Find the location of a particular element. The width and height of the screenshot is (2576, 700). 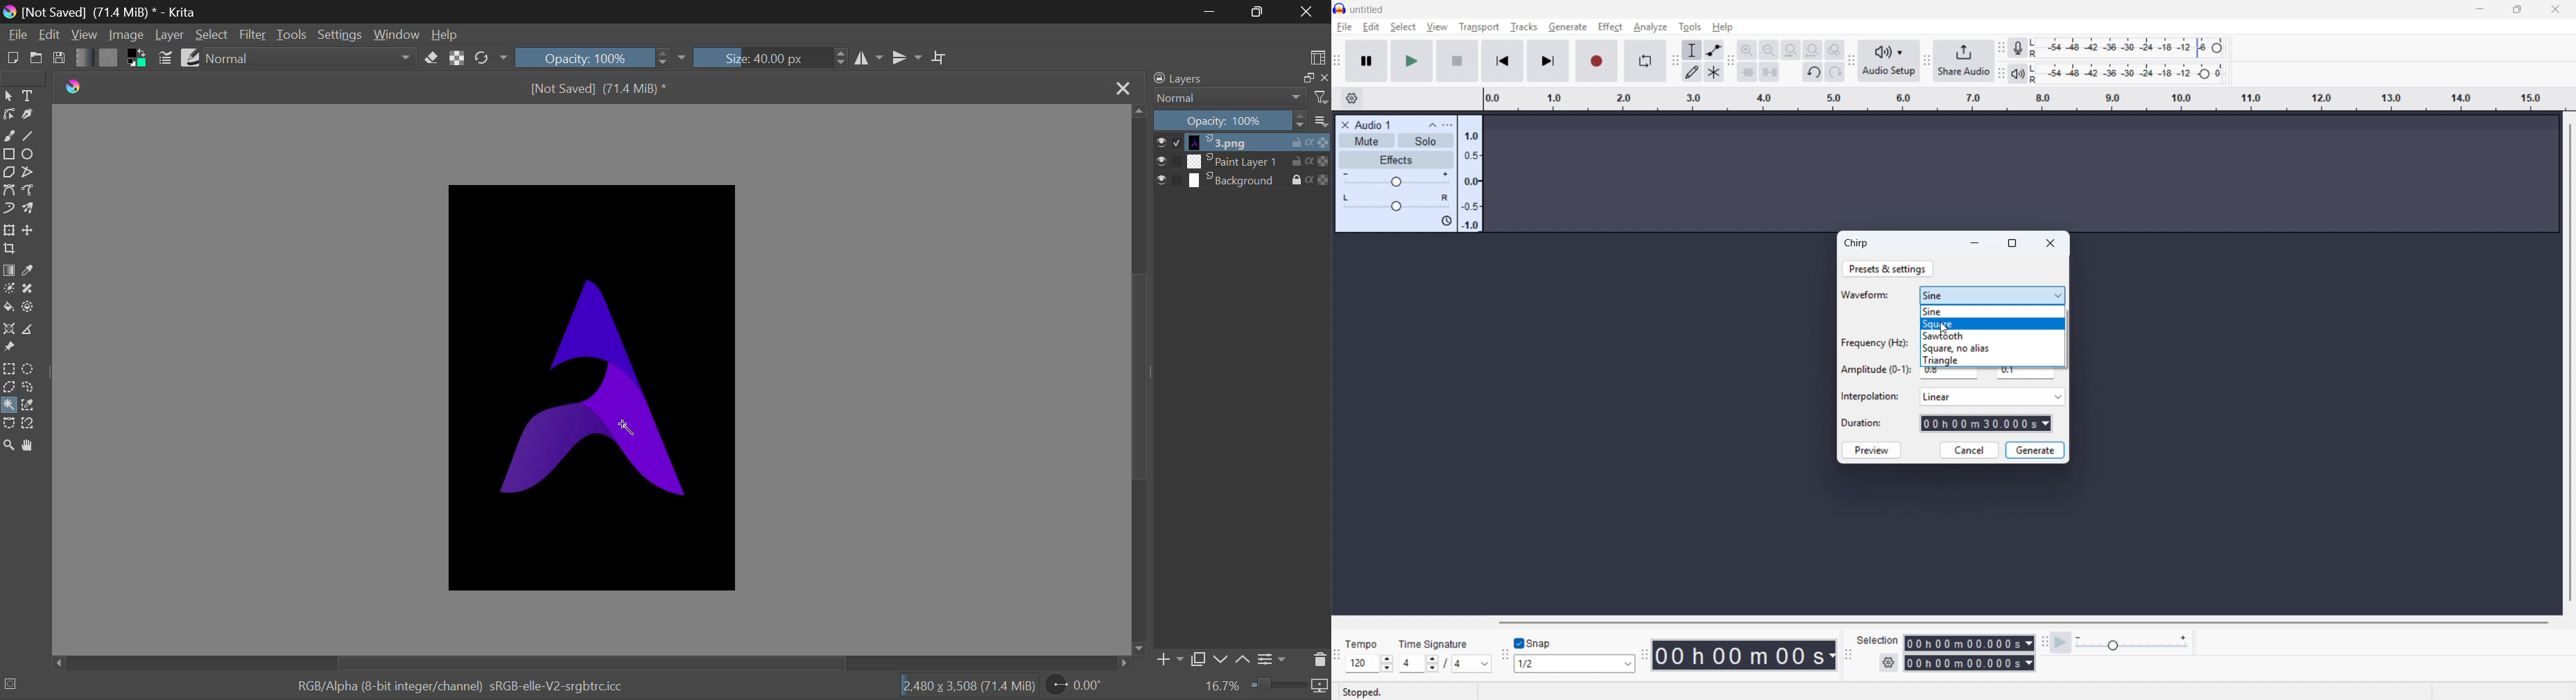

Selection is located at coordinates (1879, 641).